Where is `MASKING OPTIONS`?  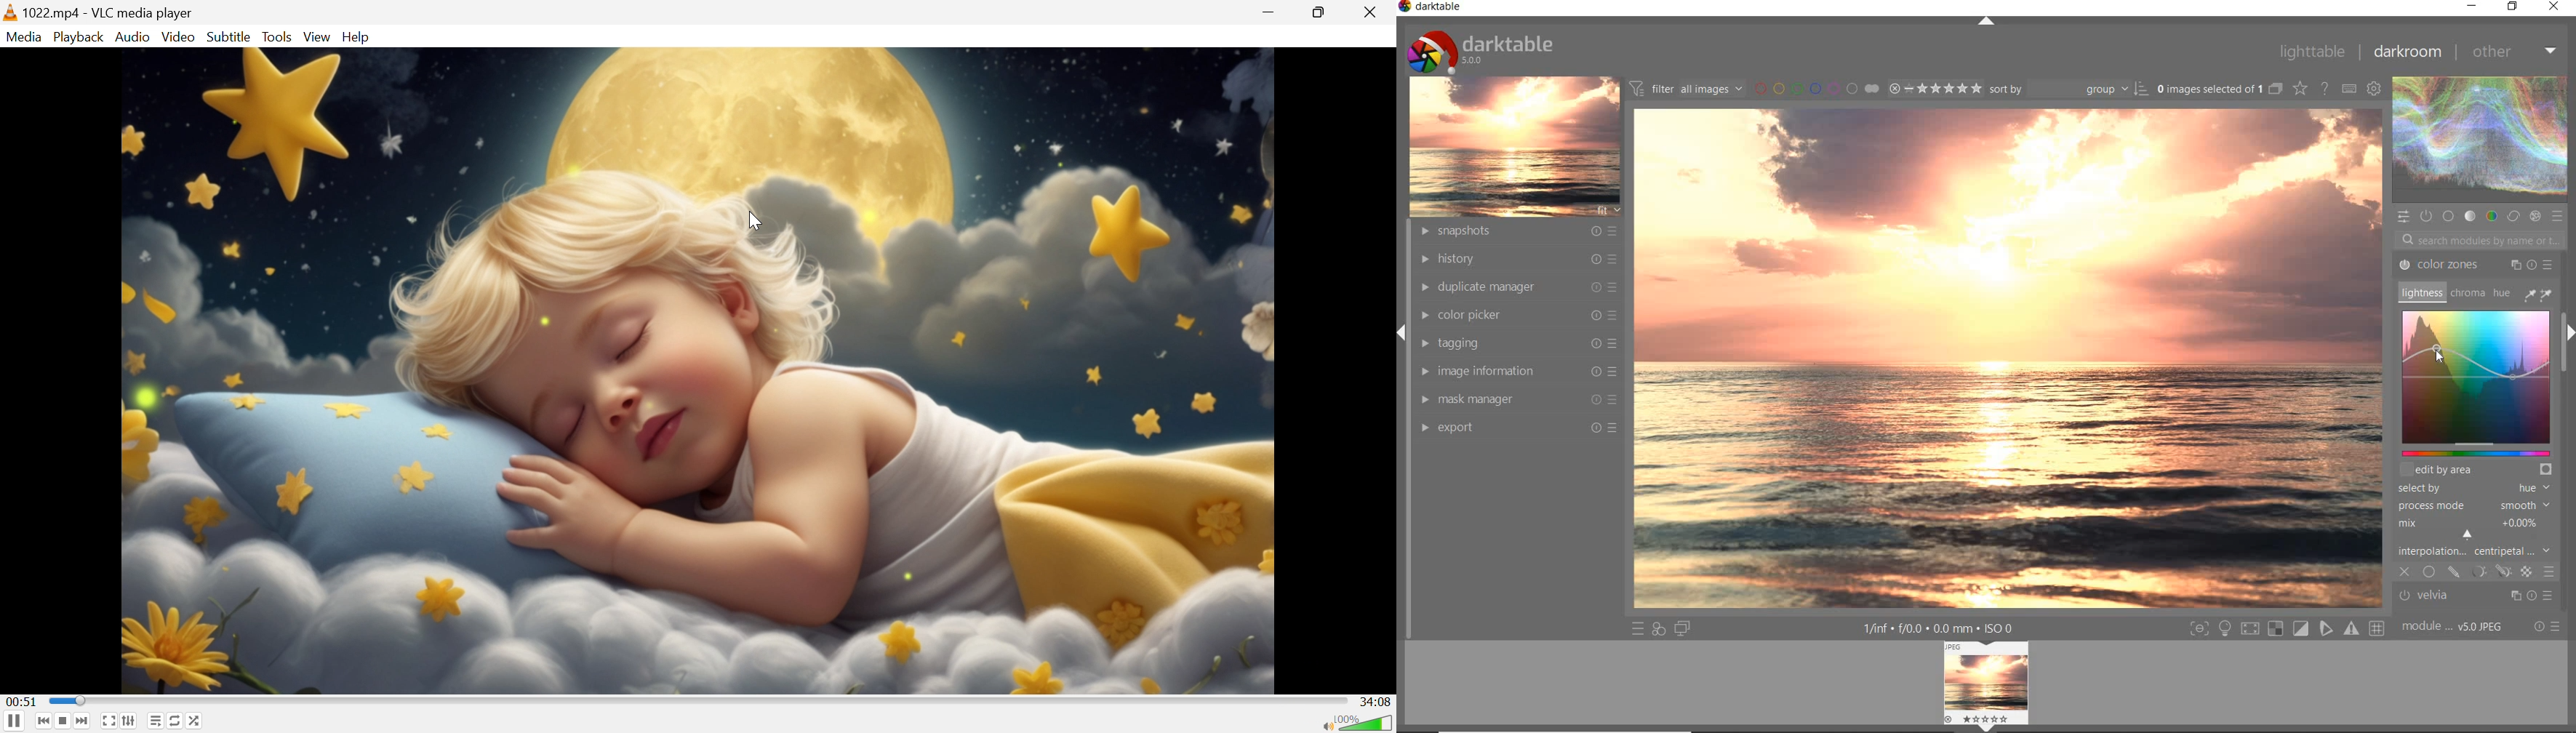
MASKING OPTIONS is located at coordinates (2488, 571).